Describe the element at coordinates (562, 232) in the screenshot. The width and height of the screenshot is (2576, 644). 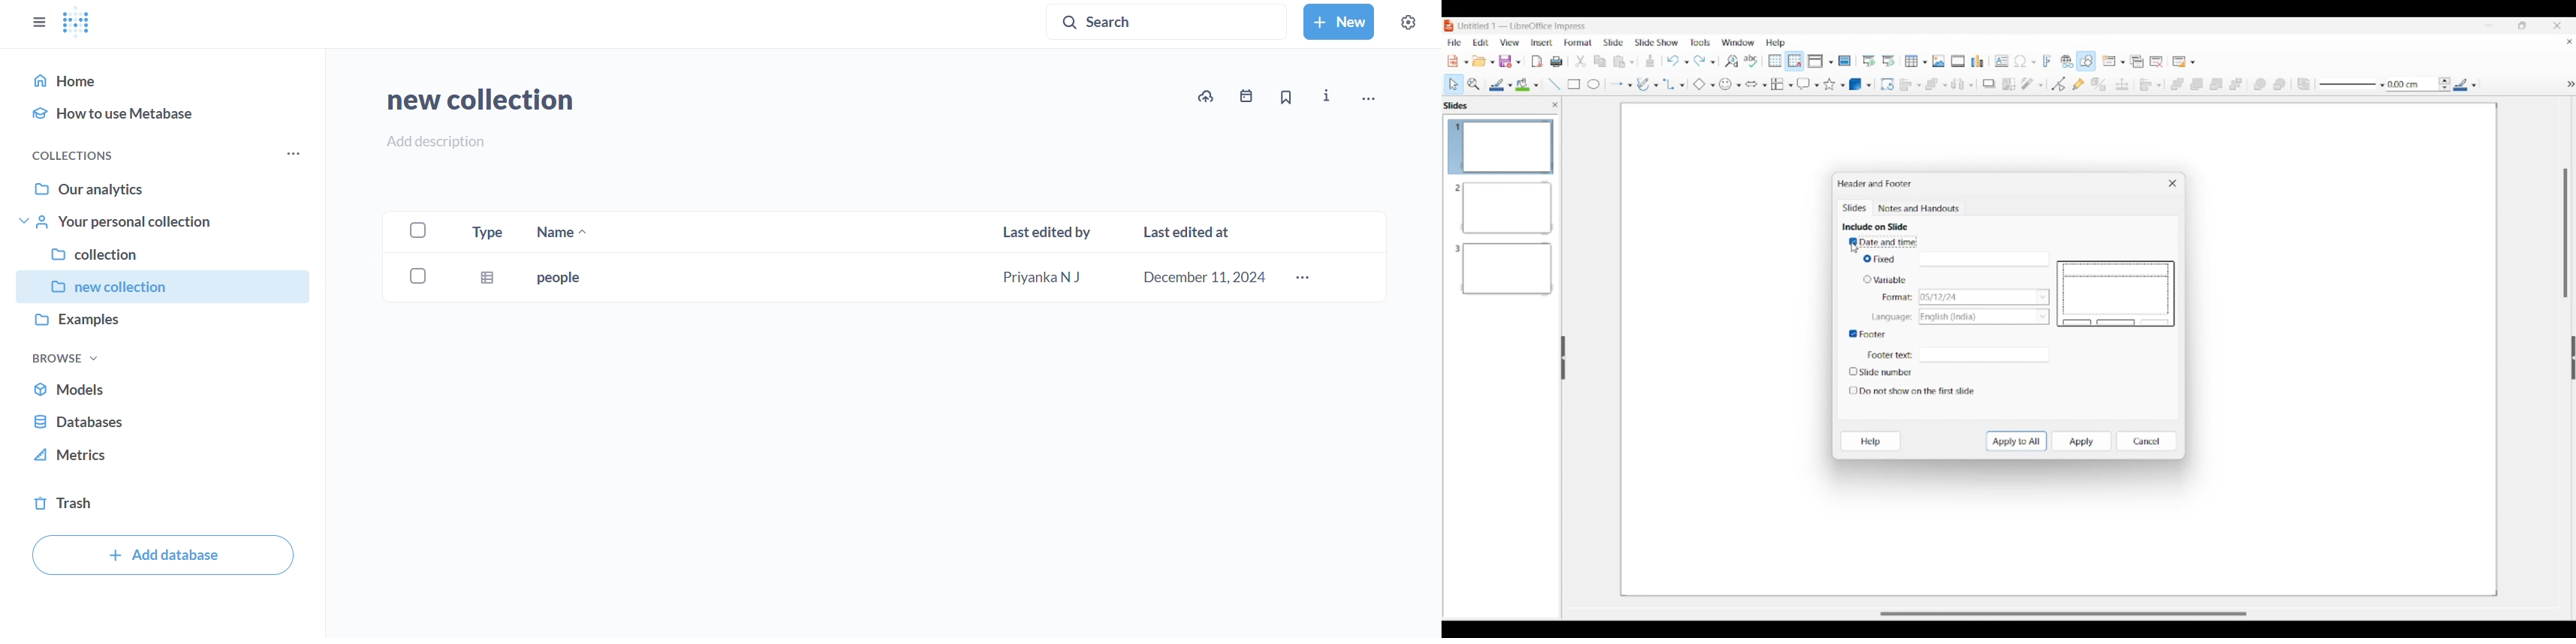
I see `name` at that location.